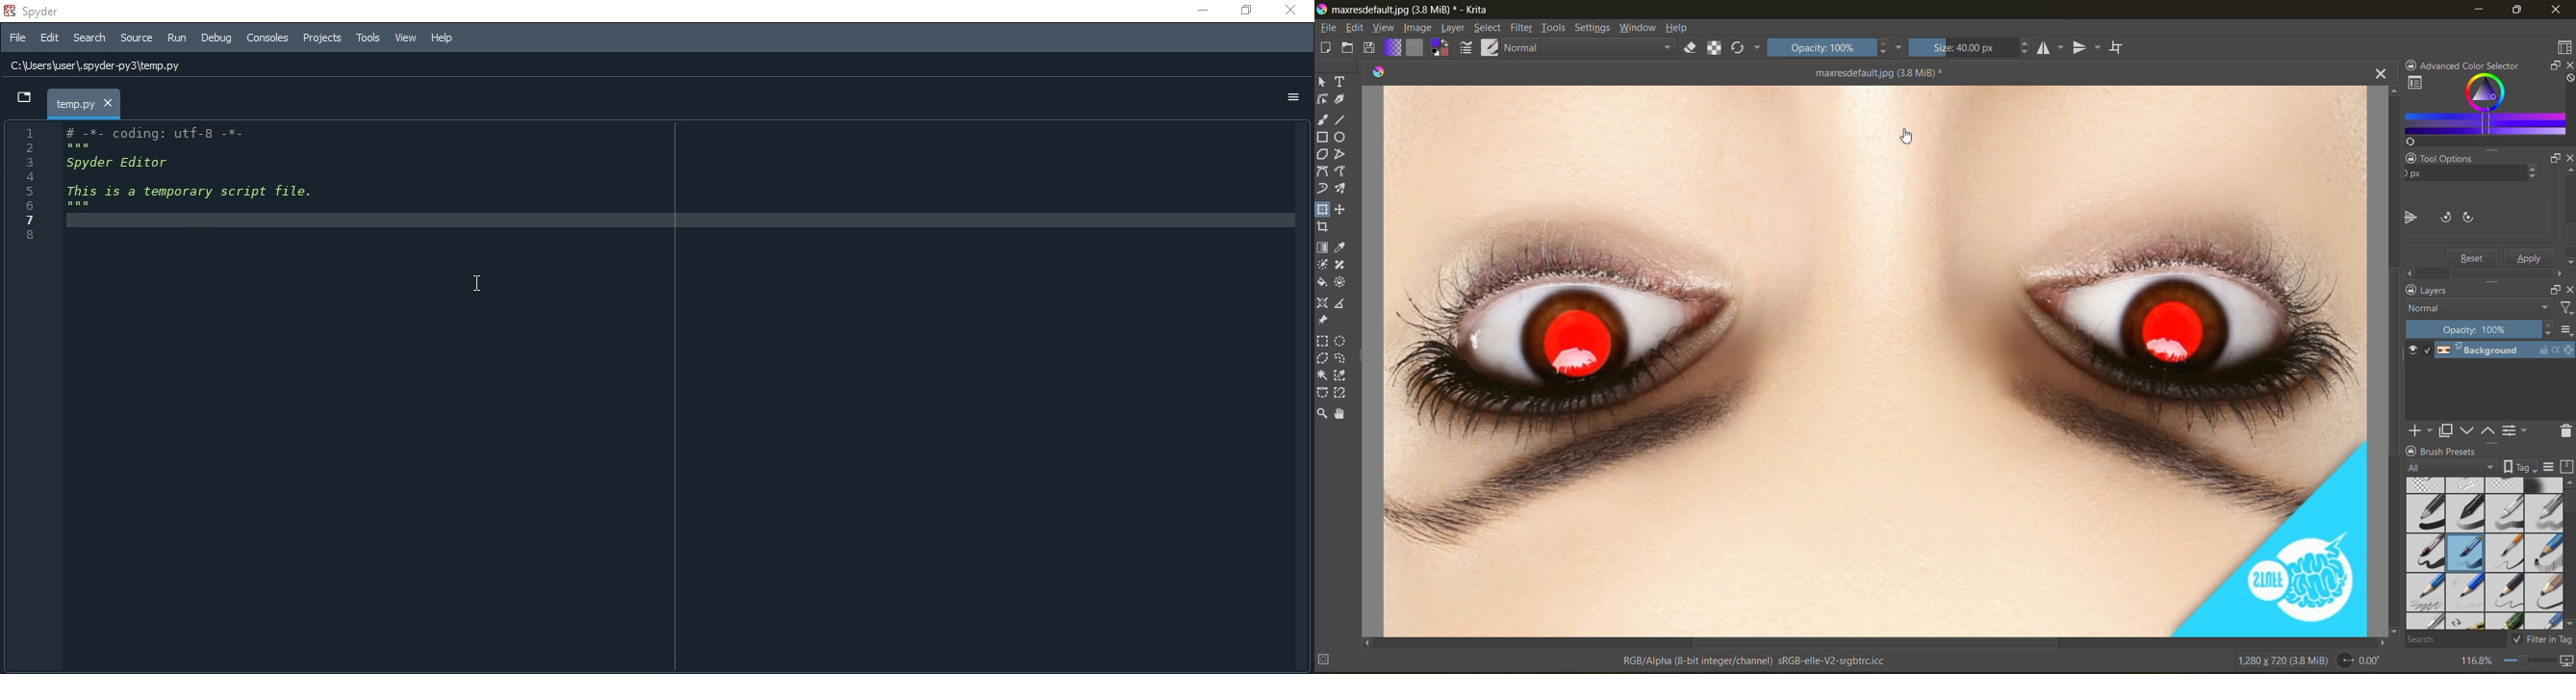 Image resolution: width=2576 pixels, height=700 pixels. I want to click on help, so click(1680, 28).